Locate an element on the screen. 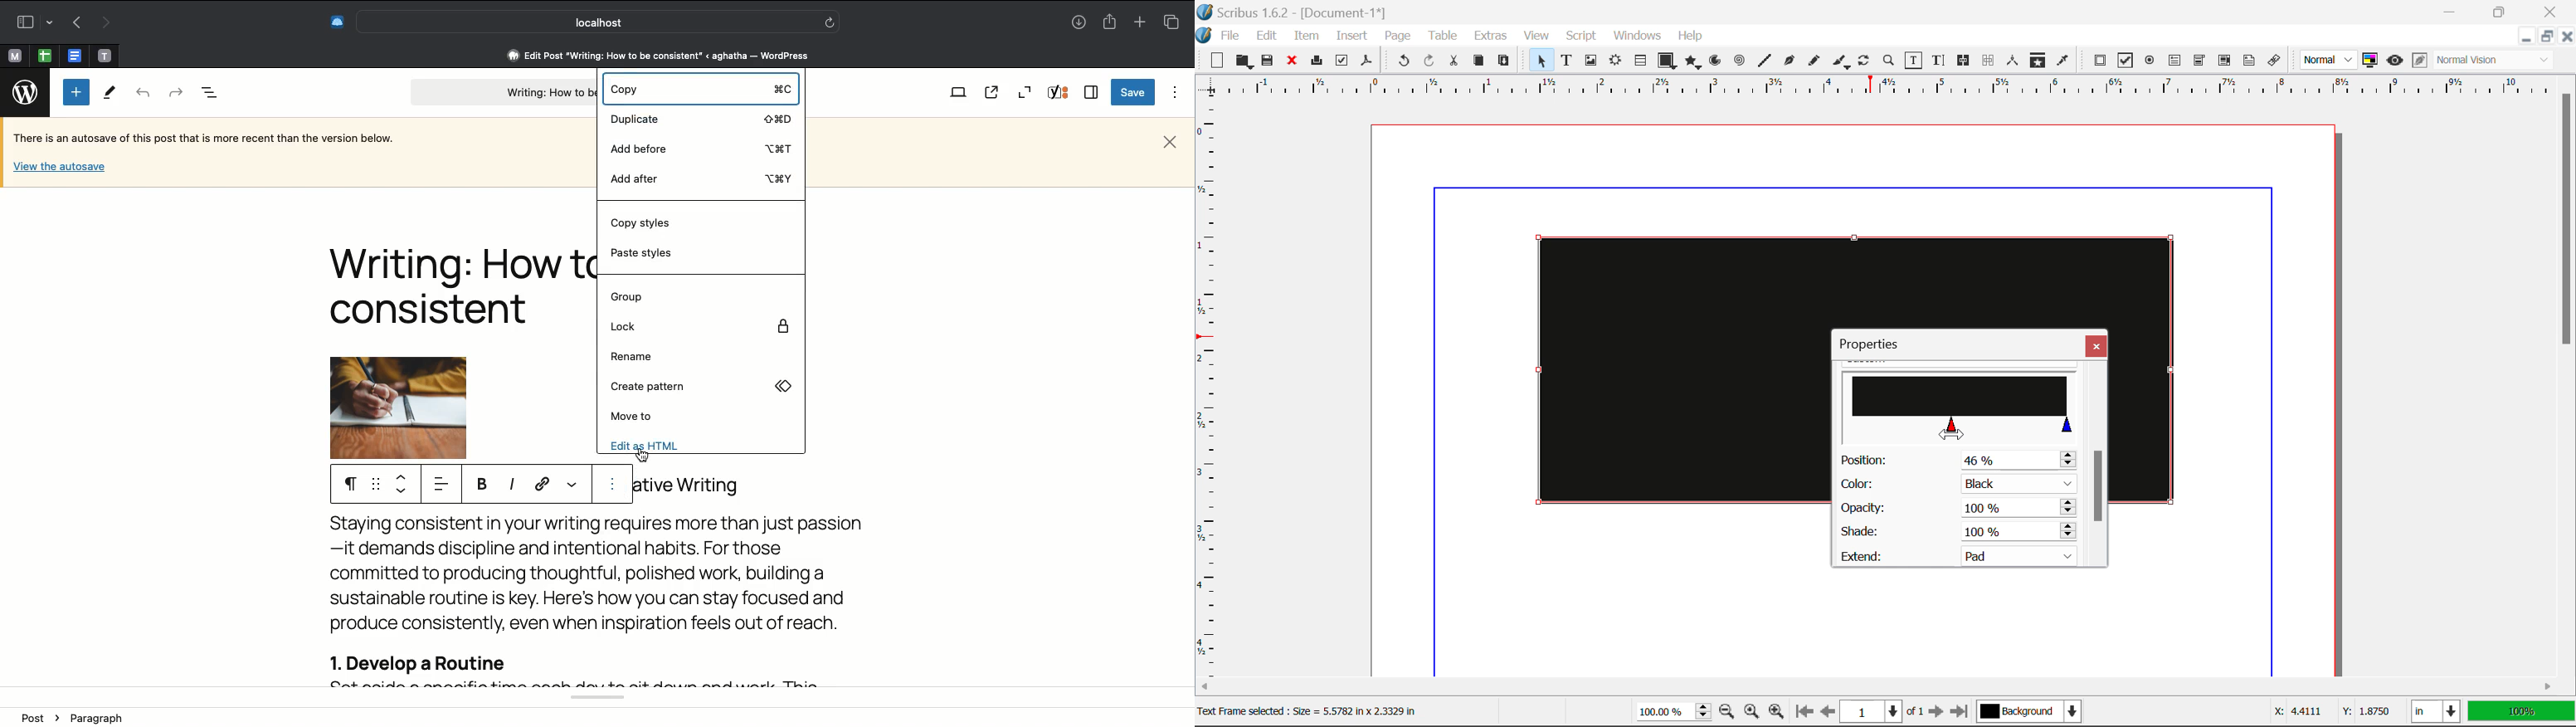  Close is located at coordinates (1170, 140).